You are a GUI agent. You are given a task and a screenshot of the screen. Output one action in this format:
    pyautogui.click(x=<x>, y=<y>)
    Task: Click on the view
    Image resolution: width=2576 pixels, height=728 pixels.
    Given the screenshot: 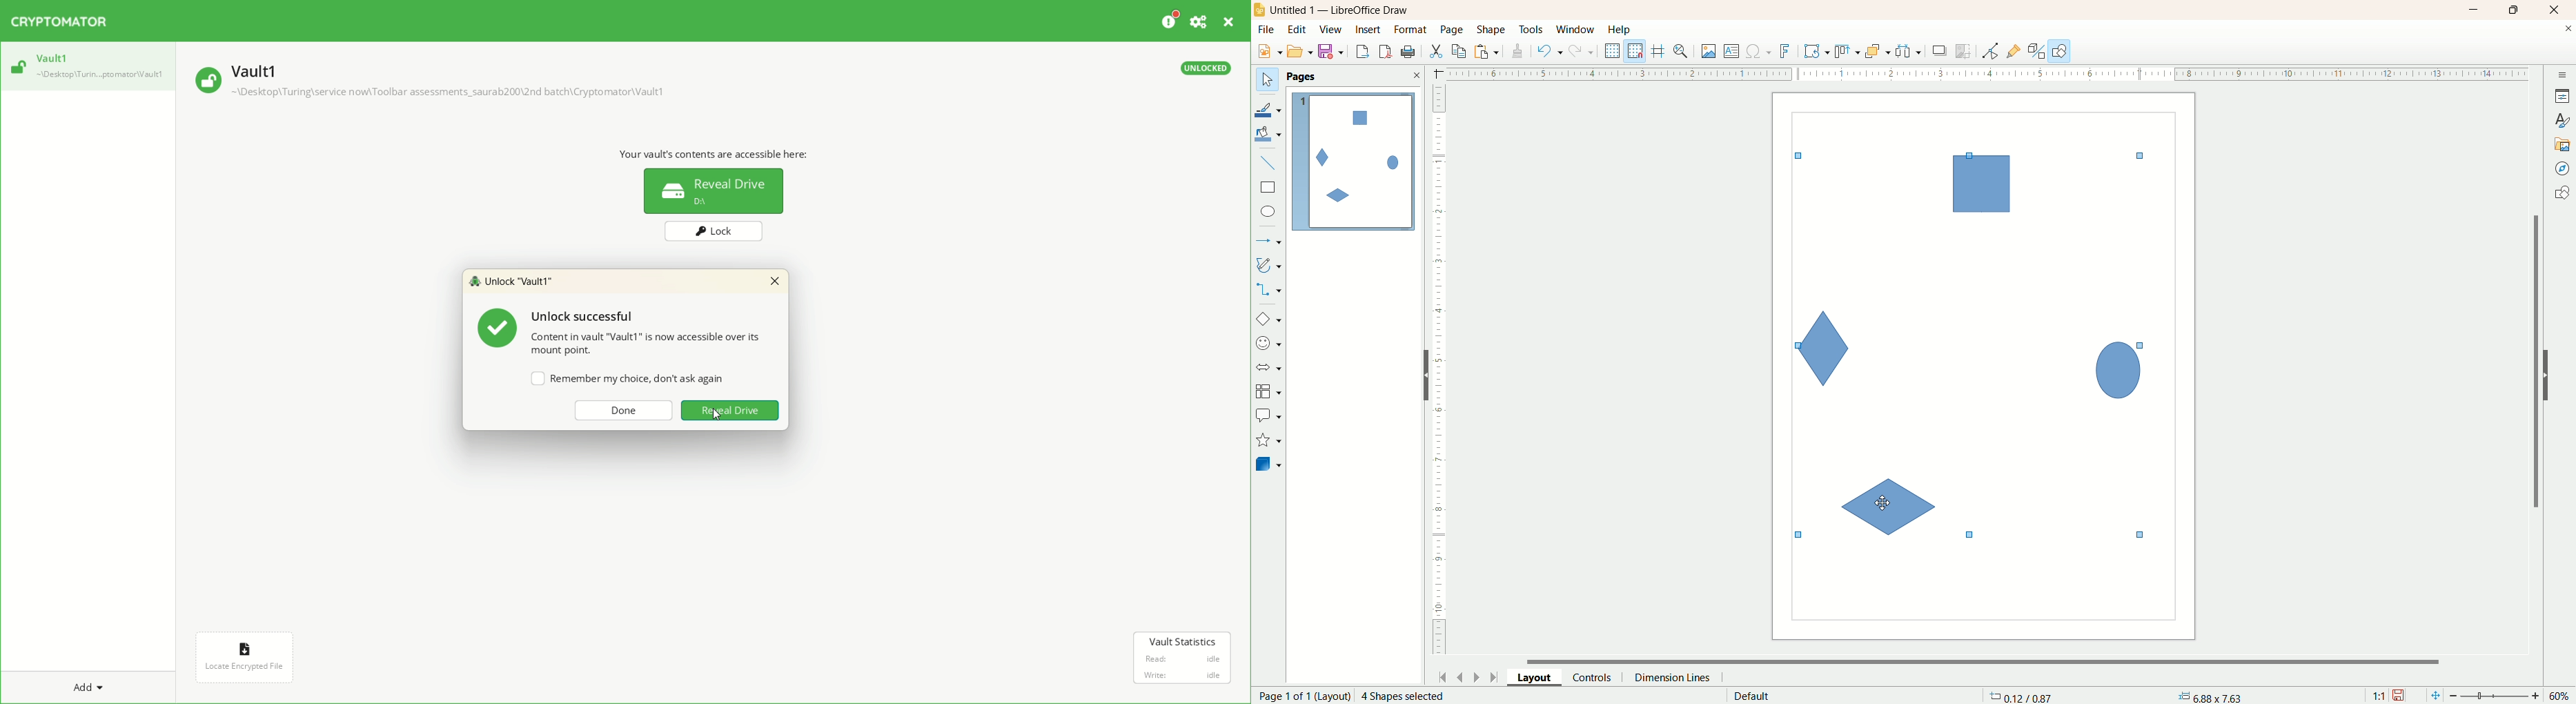 What is the action you would take?
    pyautogui.click(x=1332, y=30)
    